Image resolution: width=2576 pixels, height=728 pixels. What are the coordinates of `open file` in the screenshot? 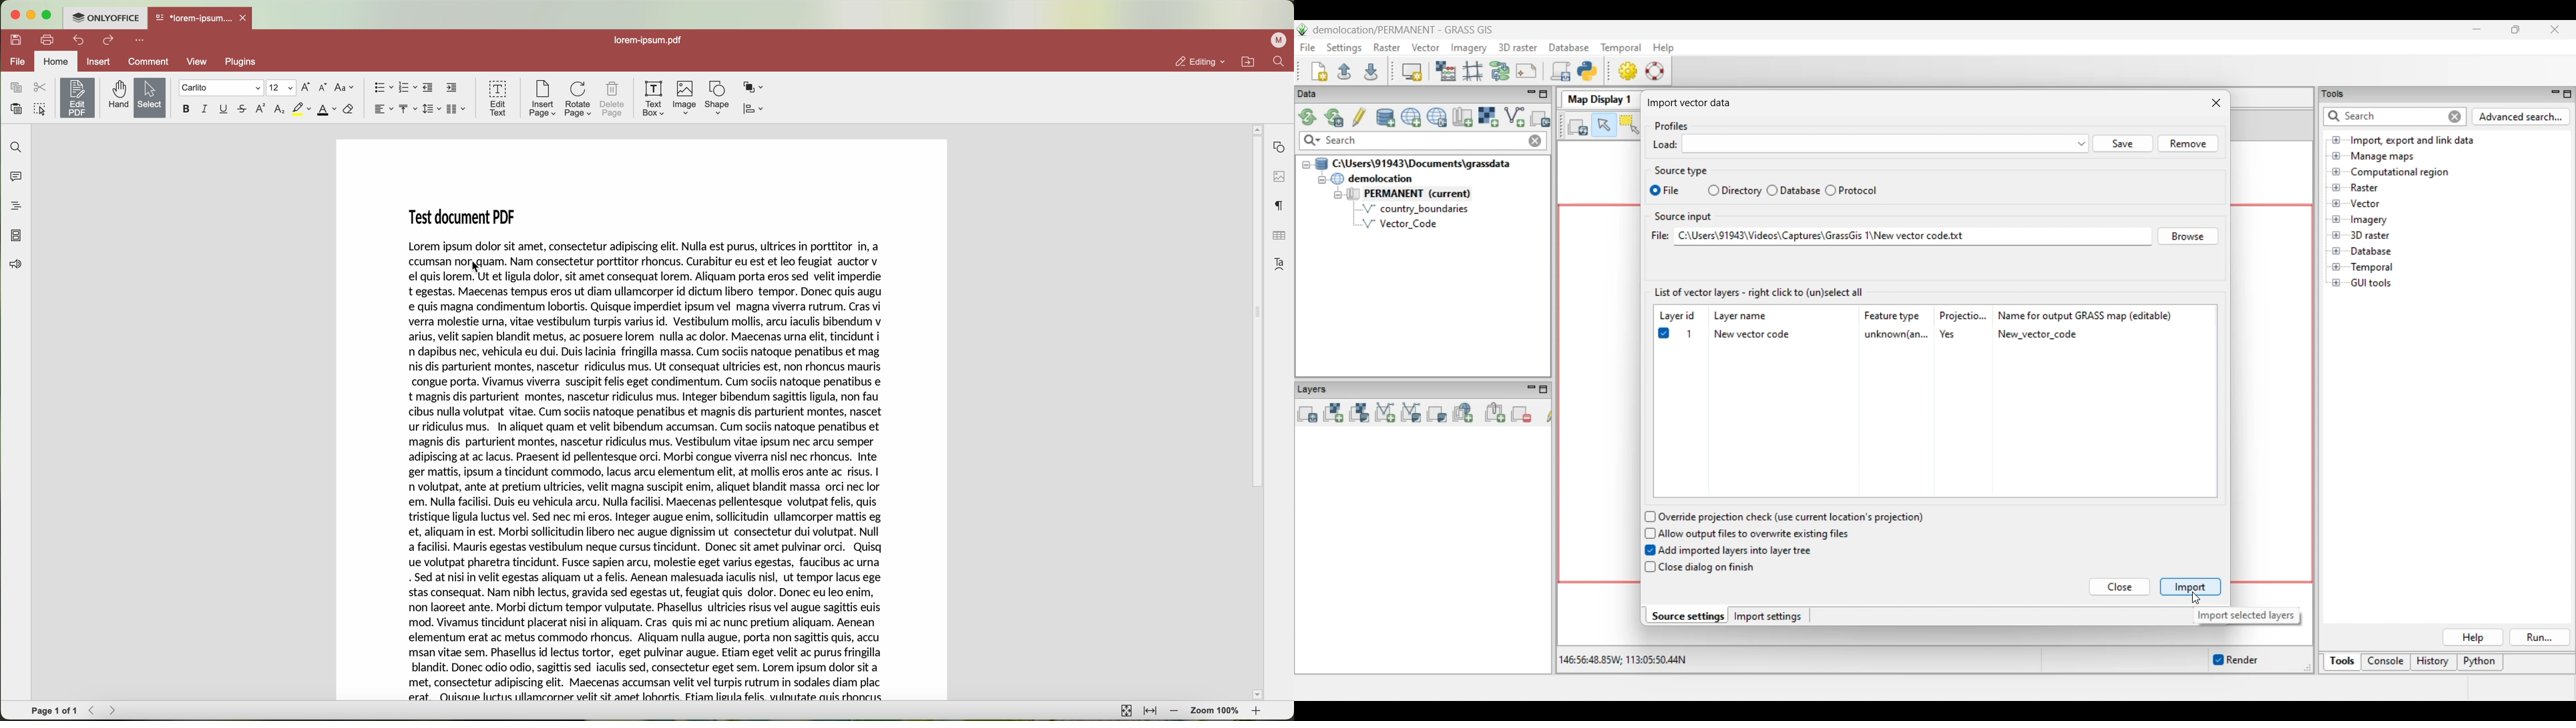 It's located at (200, 19).